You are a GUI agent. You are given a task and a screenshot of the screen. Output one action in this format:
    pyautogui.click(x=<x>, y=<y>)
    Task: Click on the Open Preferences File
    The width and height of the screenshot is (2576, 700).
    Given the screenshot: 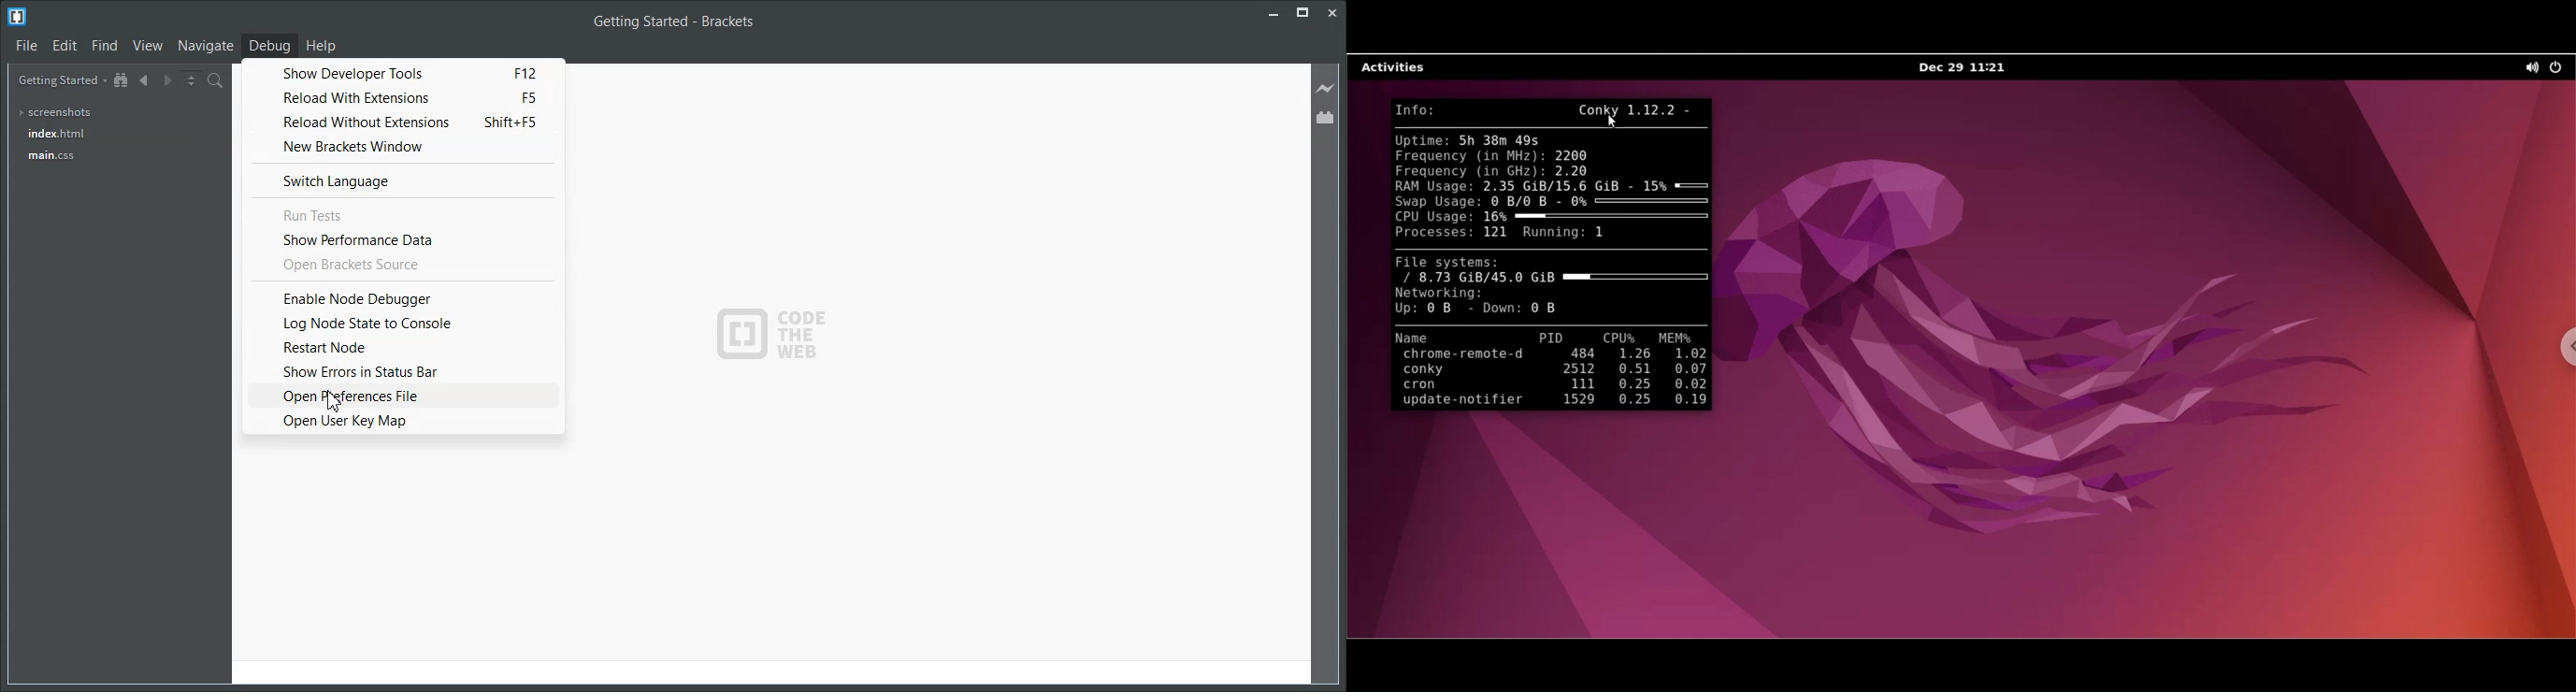 What is the action you would take?
    pyautogui.click(x=402, y=395)
    